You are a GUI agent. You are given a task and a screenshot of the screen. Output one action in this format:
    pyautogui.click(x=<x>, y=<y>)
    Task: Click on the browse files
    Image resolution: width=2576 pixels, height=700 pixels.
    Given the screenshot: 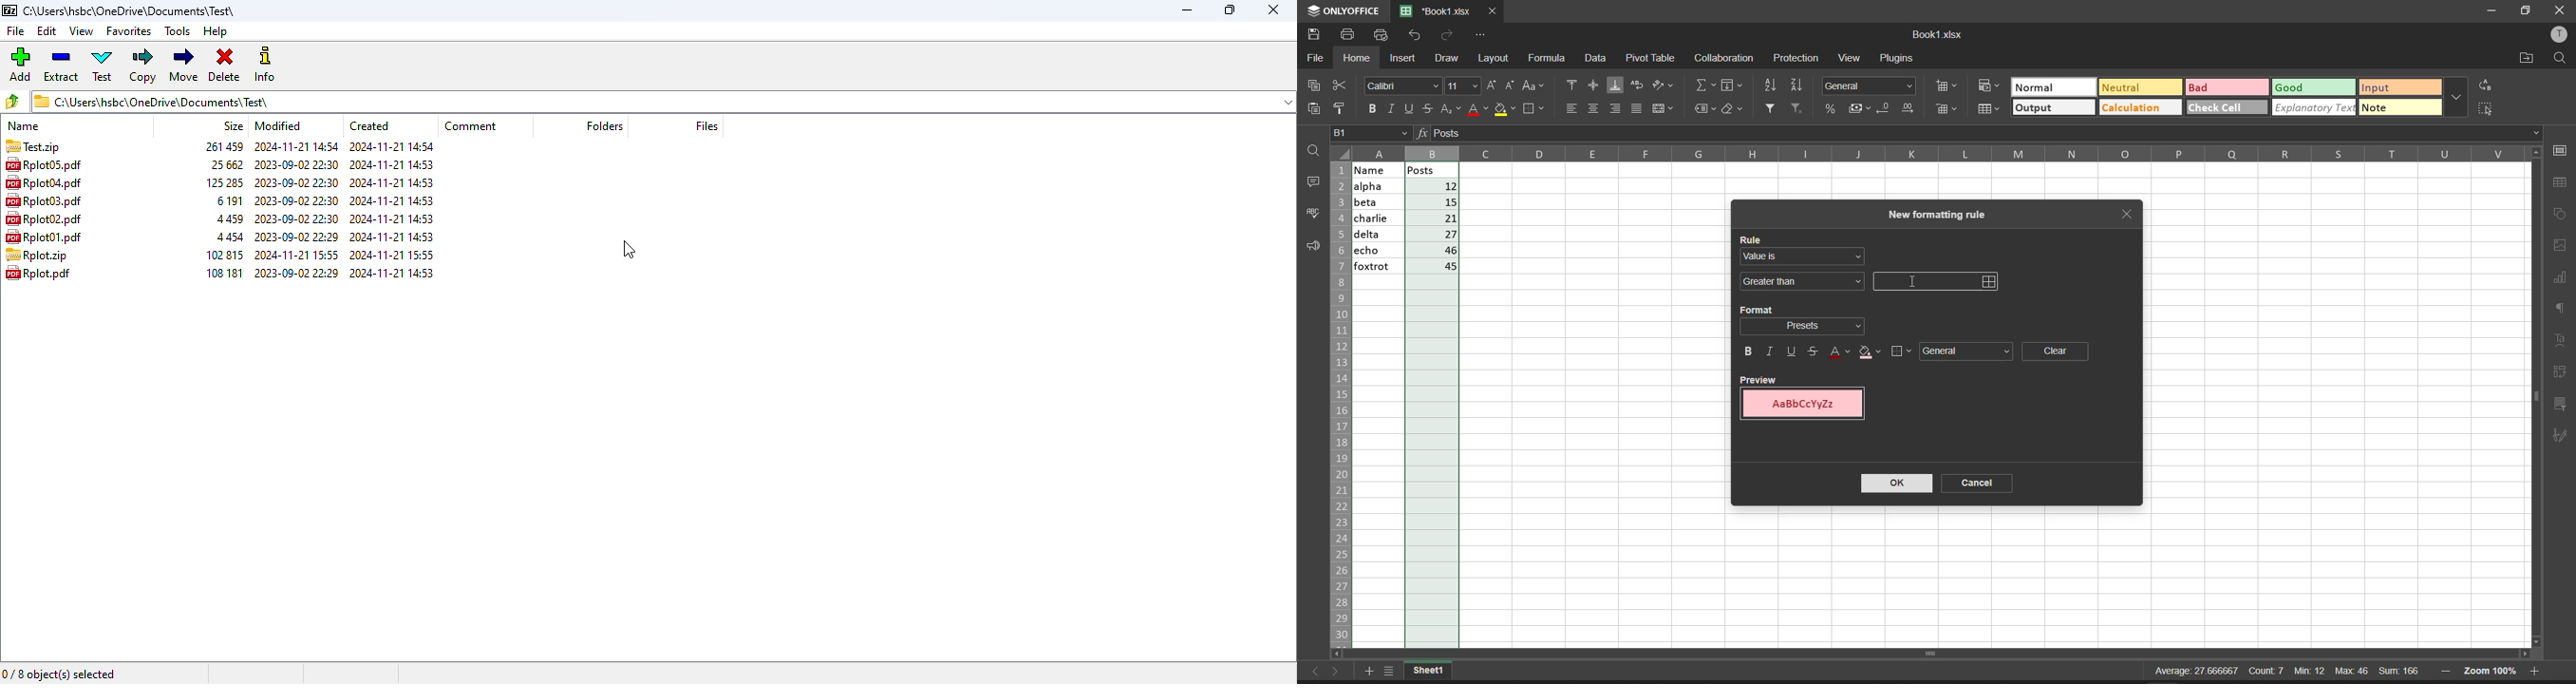 What is the action you would take?
    pyautogui.click(x=11, y=102)
    